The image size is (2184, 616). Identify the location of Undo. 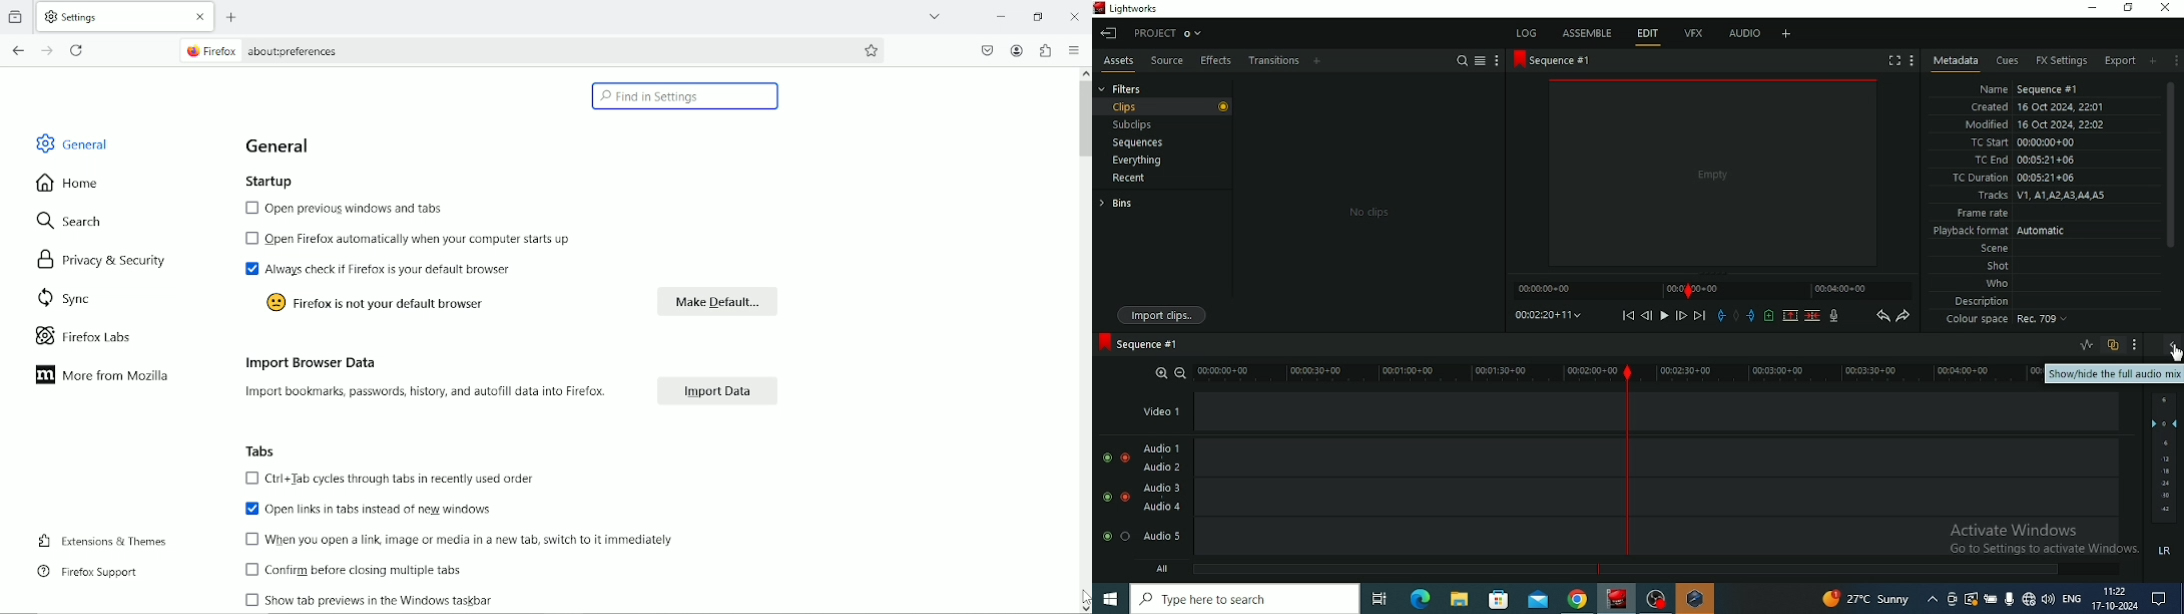
(1883, 317).